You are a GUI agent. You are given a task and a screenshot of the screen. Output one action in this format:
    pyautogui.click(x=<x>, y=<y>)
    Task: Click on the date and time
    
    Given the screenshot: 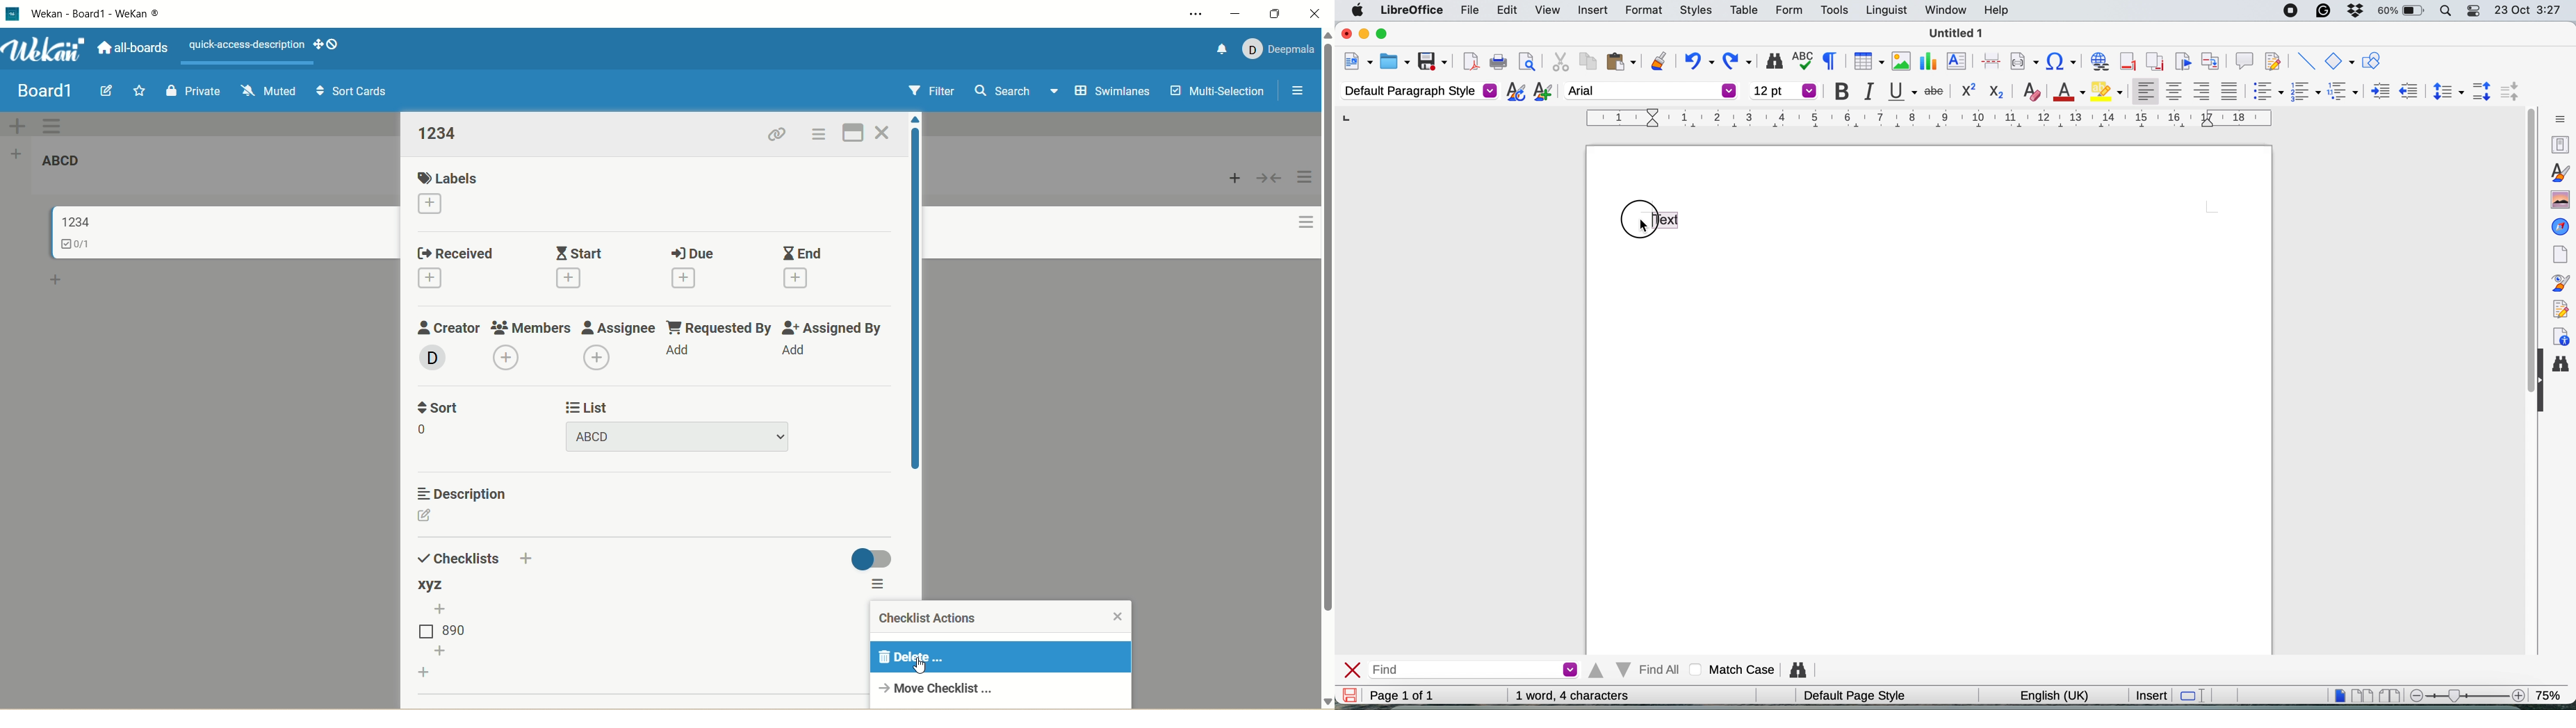 What is the action you would take?
    pyautogui.click(x=2530, y=11)
    